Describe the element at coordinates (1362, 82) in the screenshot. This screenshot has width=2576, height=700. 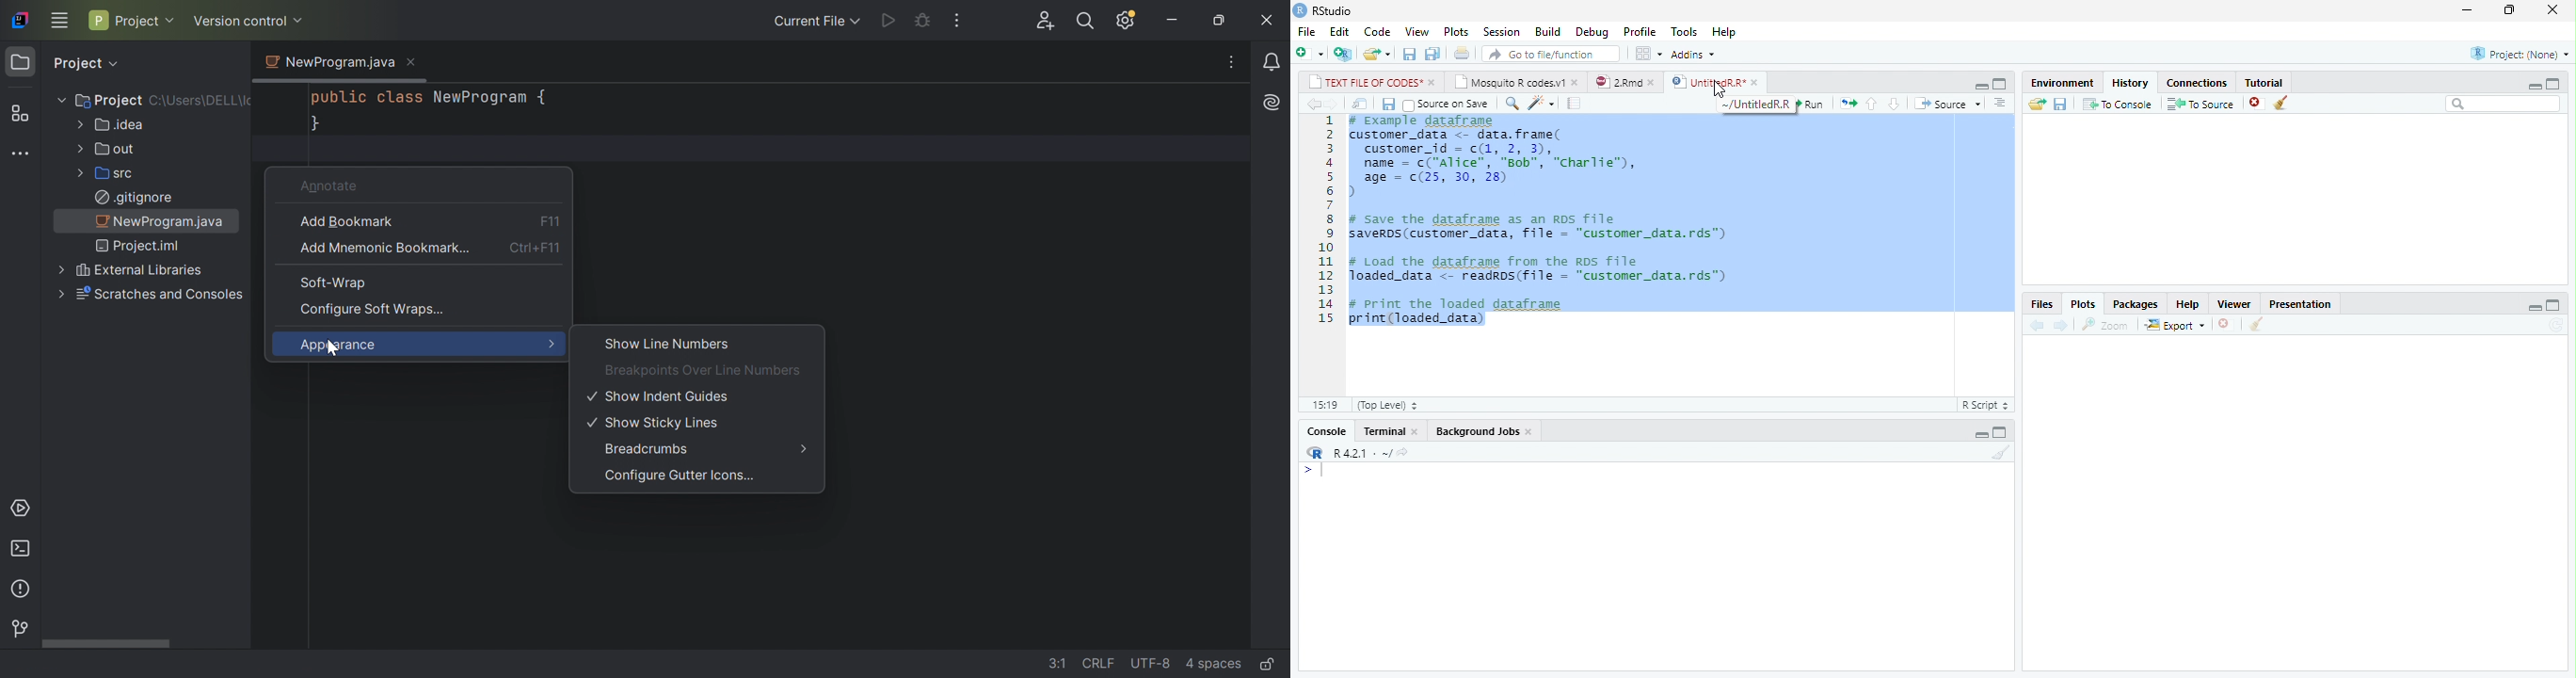
I see `TEXT FILE OF CODES` at that location.